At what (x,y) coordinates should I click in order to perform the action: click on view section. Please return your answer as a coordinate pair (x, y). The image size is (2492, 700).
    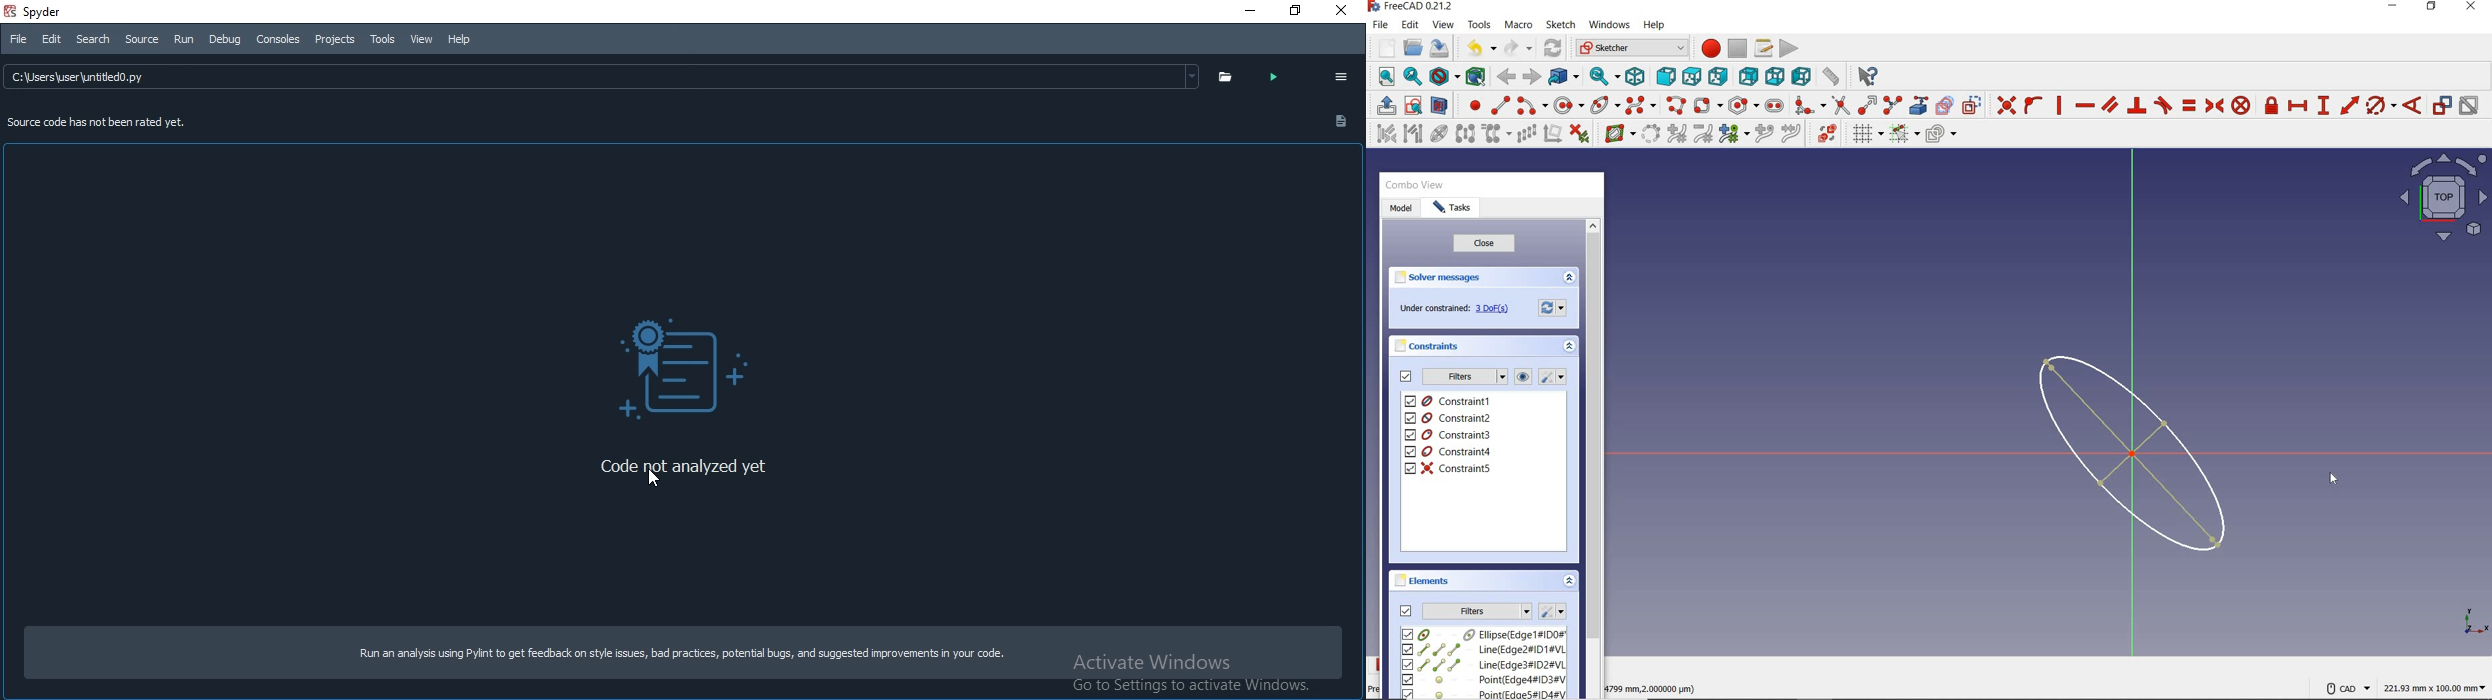
    Looking at the image, I should click on (1442, 105).